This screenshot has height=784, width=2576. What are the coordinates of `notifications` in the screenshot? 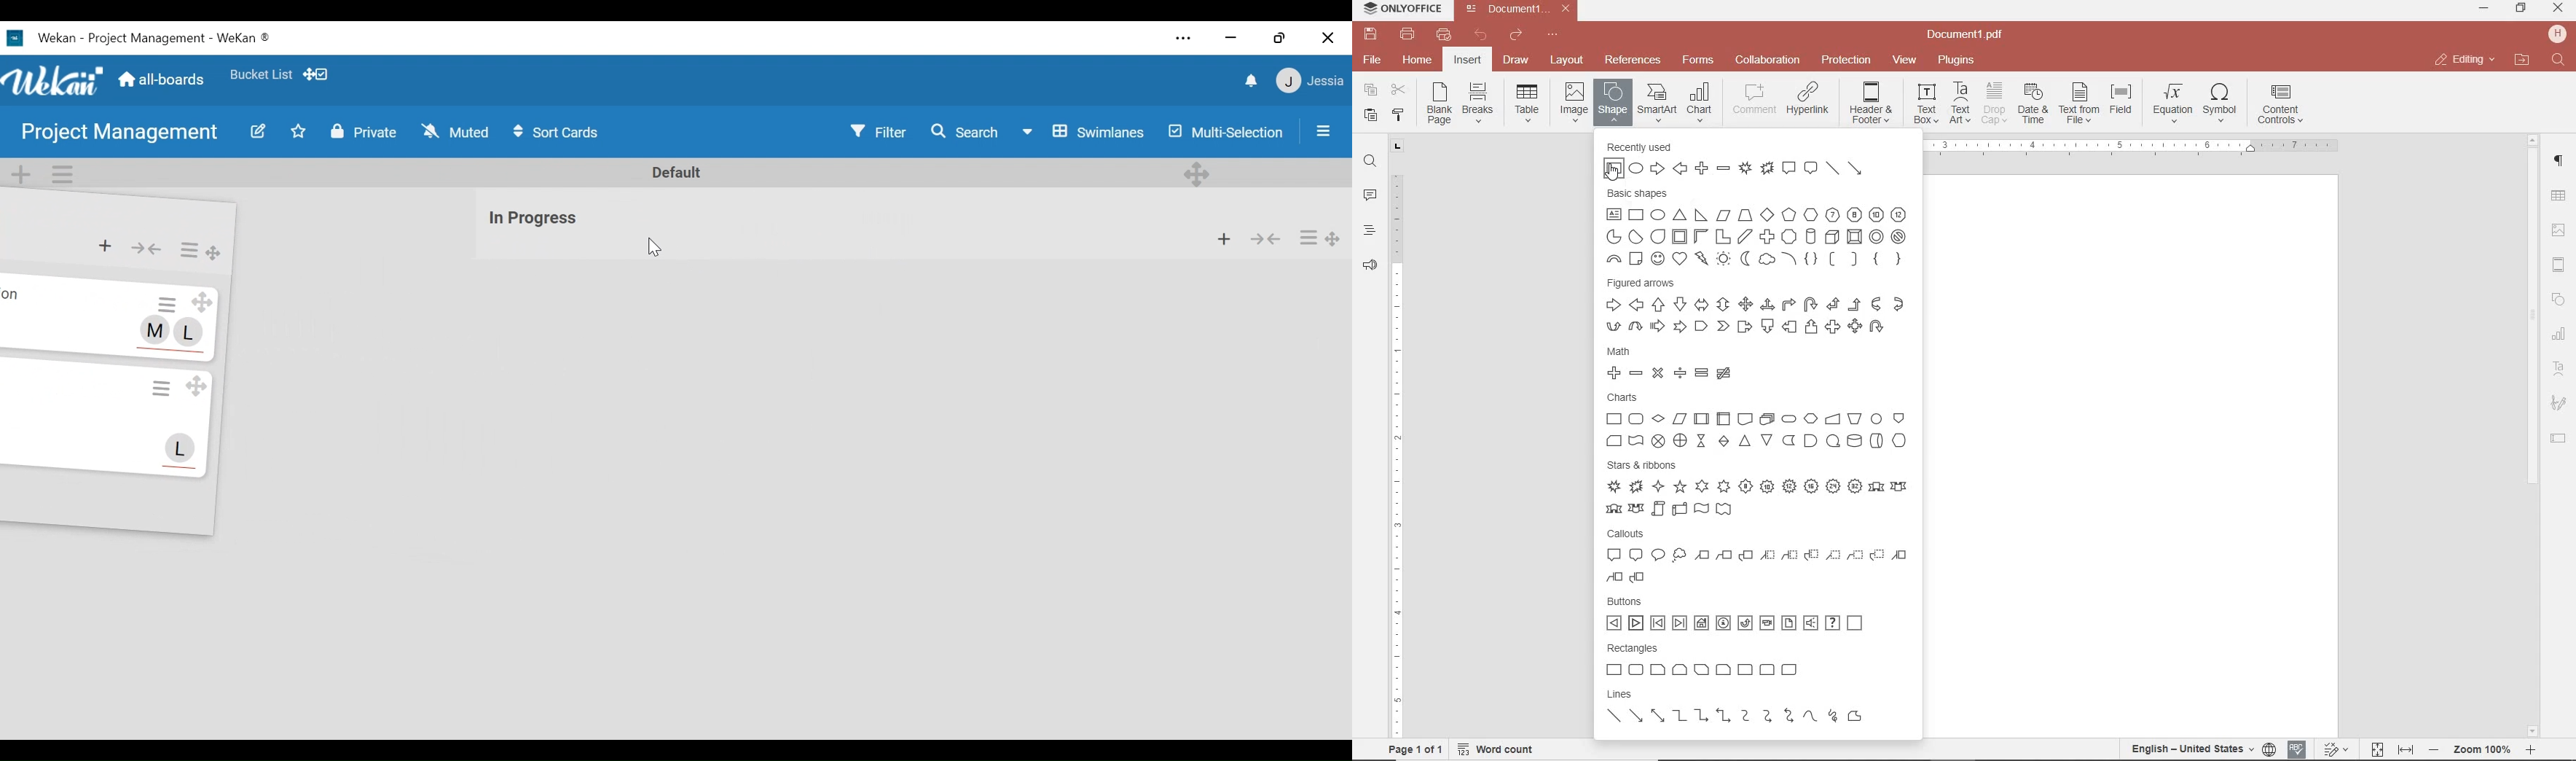 It's located at (1250, 81).